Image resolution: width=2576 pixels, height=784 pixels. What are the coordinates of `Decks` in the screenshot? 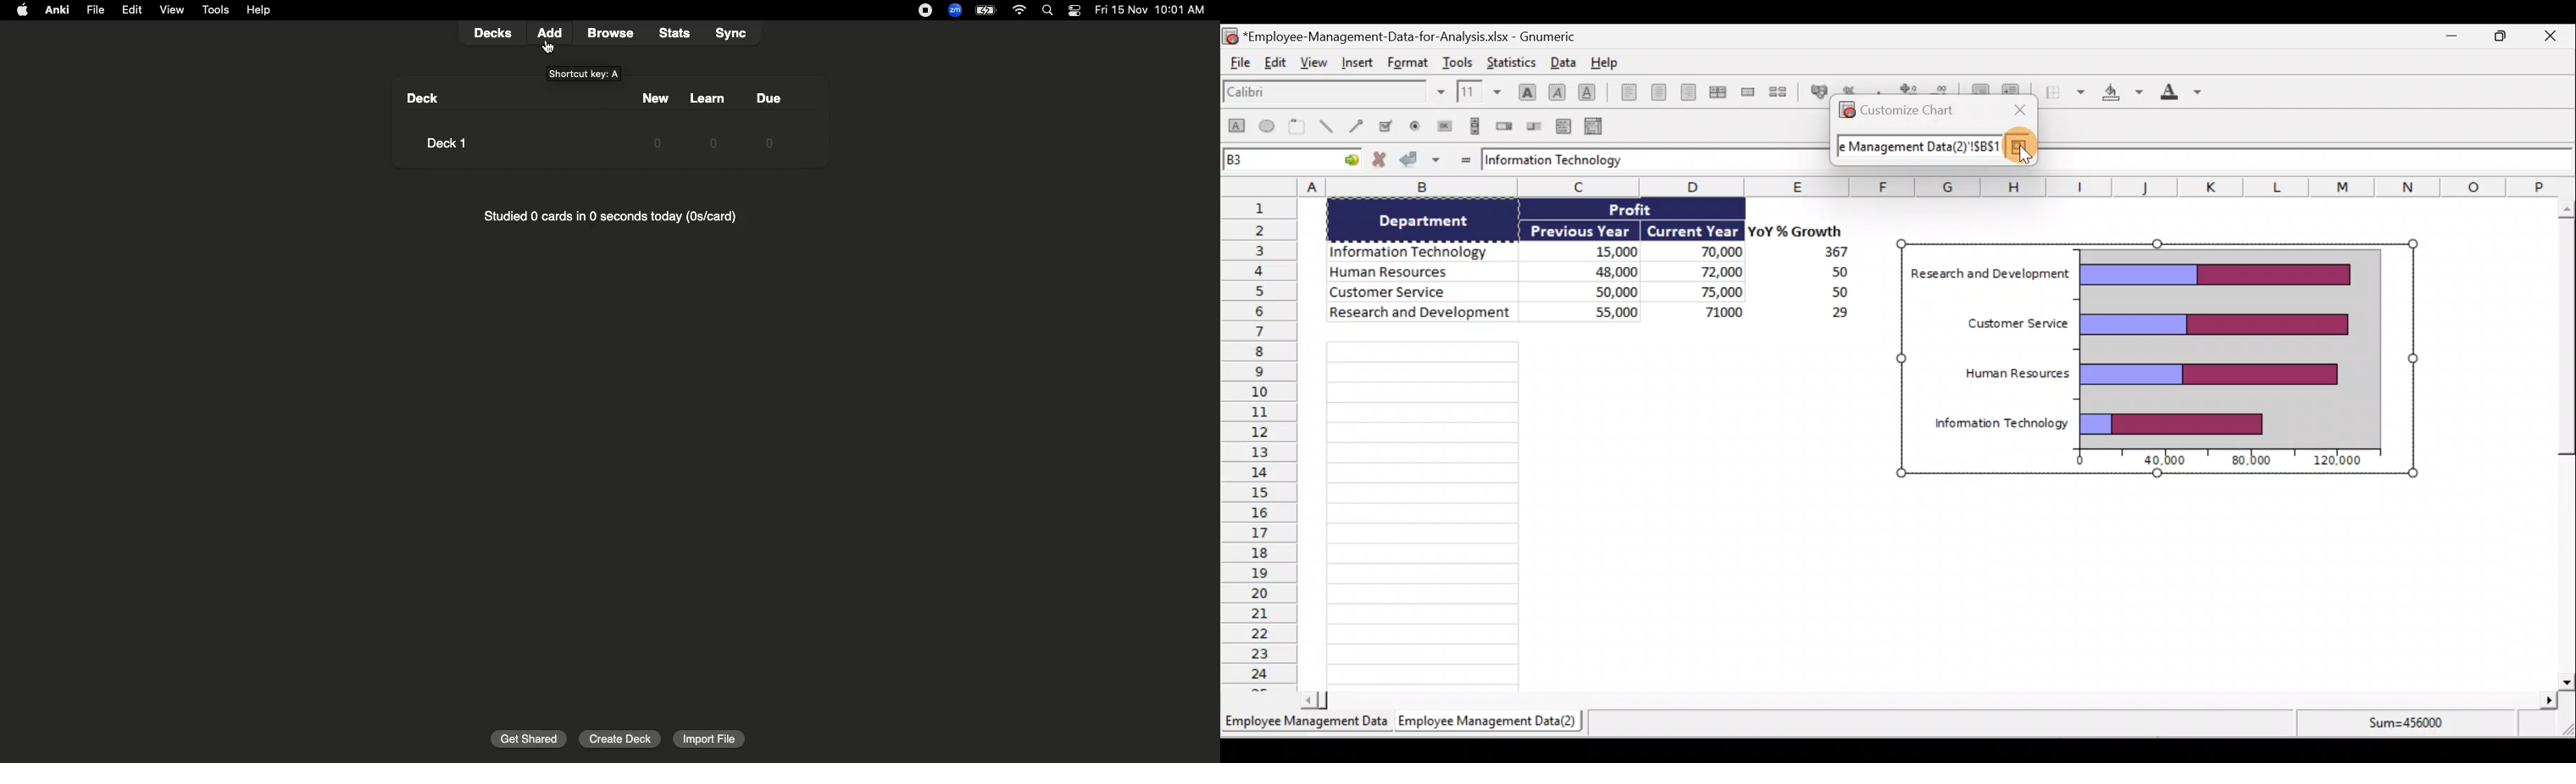 It's located at (495, 31).